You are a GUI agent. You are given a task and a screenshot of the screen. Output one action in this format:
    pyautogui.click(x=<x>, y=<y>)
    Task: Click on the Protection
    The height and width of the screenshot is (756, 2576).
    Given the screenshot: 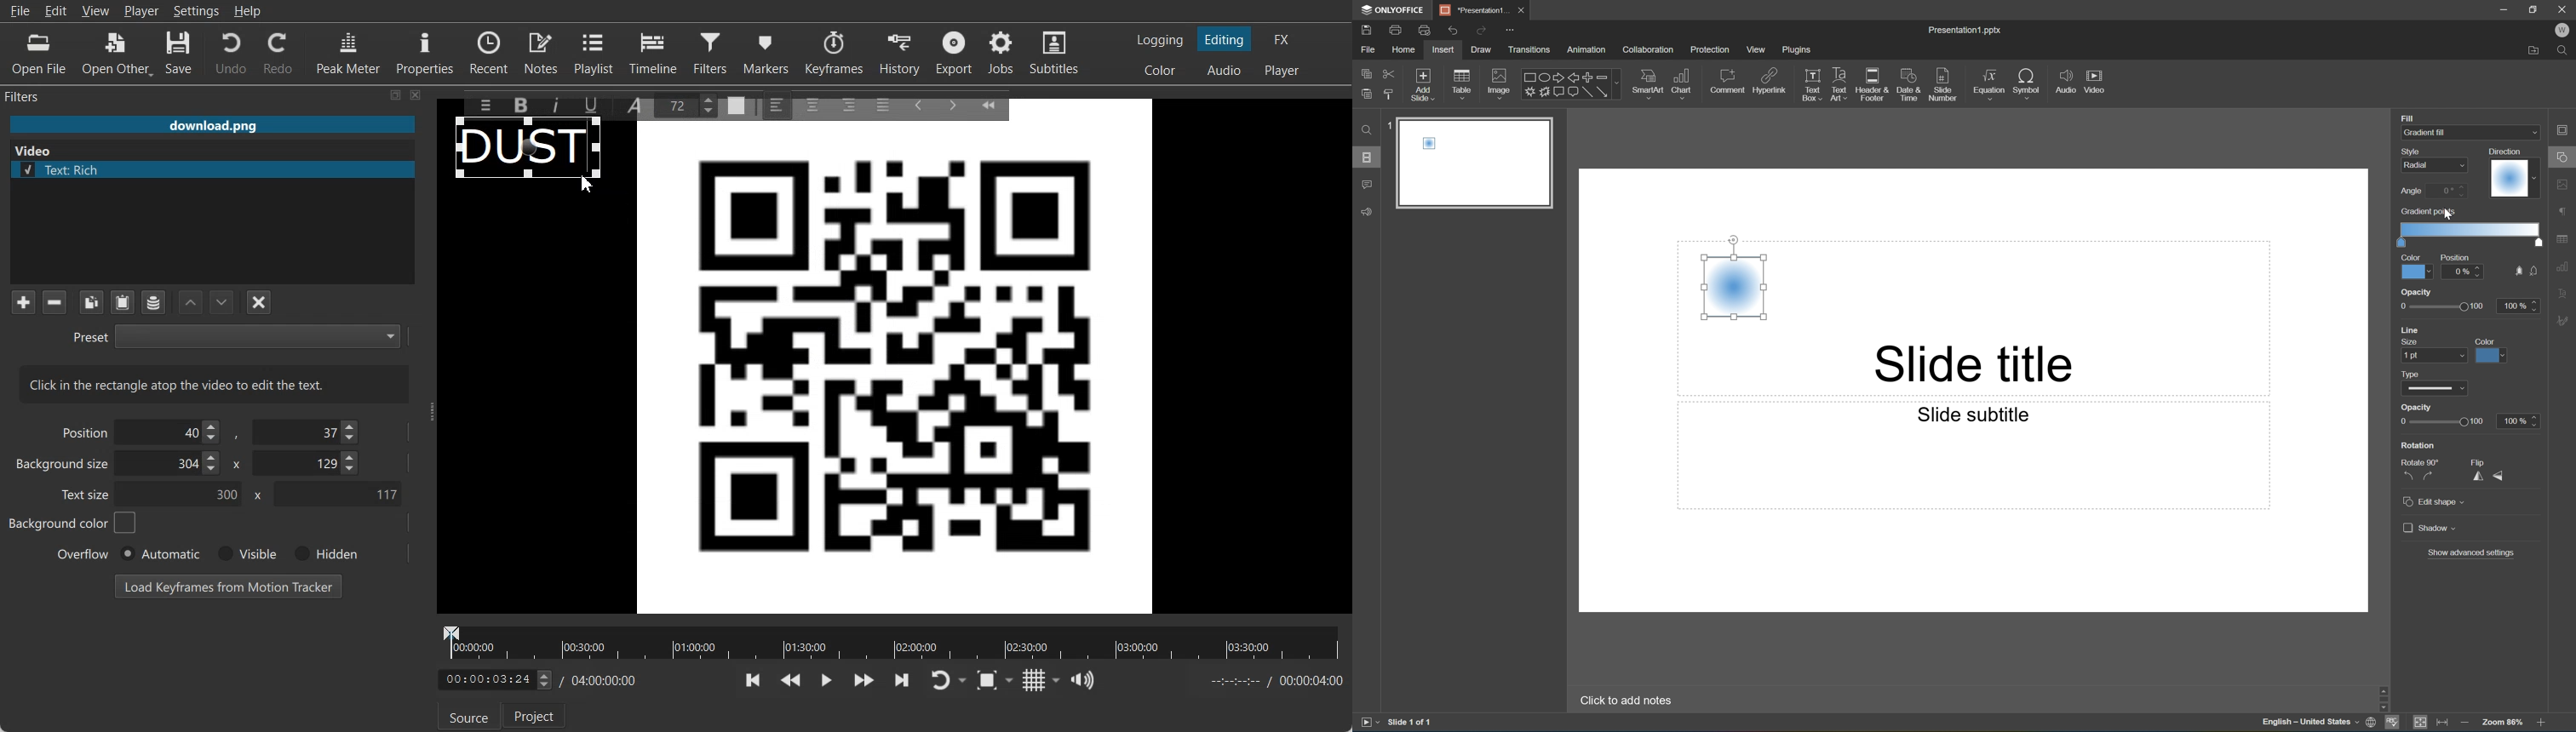 What is the action you would take?
    pyautogui.click(x=1709, y=50)
    